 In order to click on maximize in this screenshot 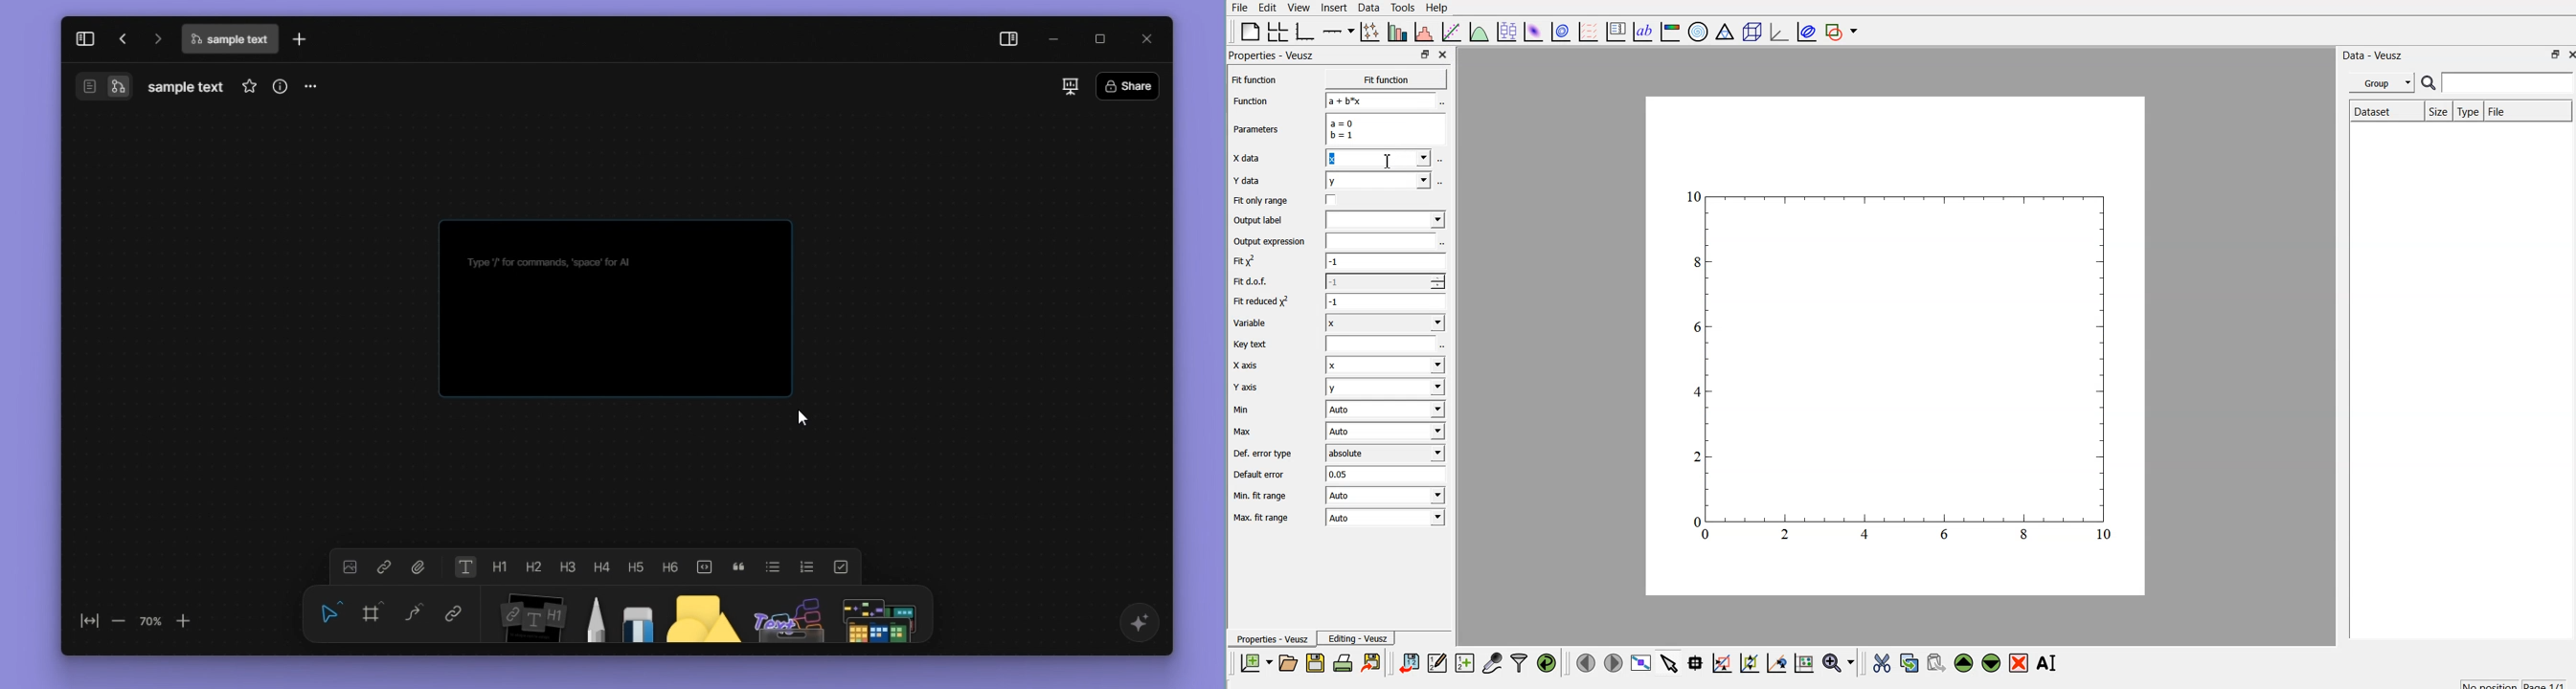, I will do `click(1102, 37)`.